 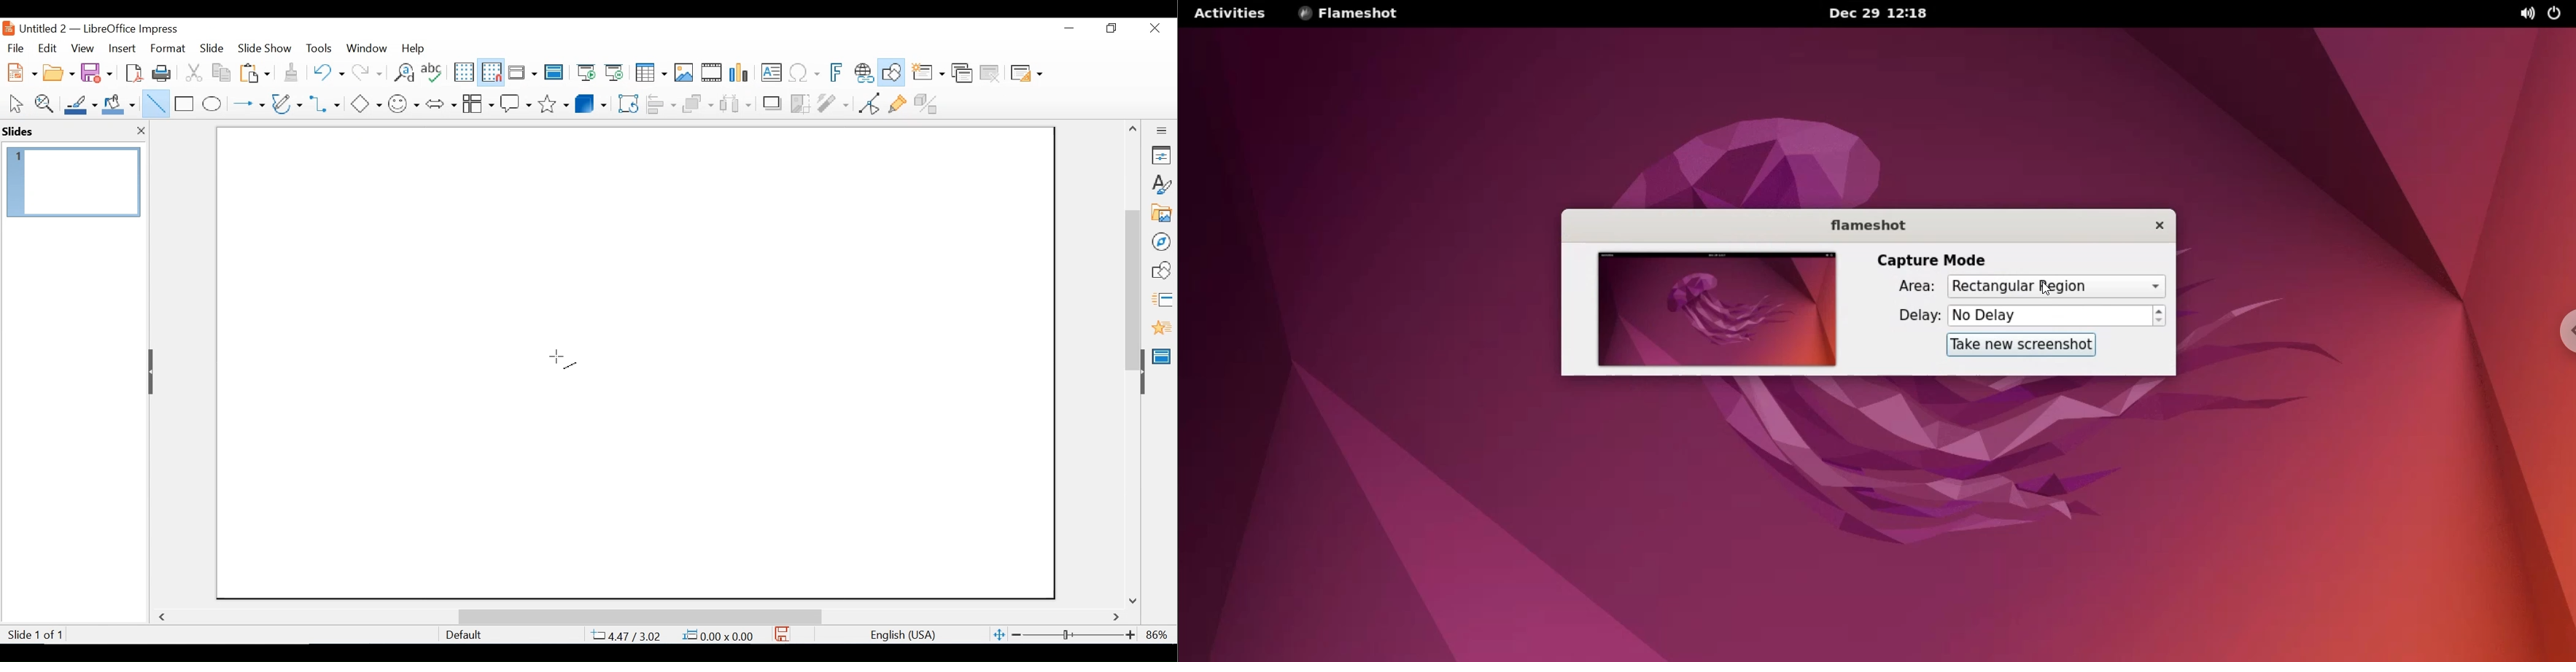 What do you see at coordinates (1162, 131) in the screenshot?
I see `Sidebar Settings` at bounding box center [1162, 131].